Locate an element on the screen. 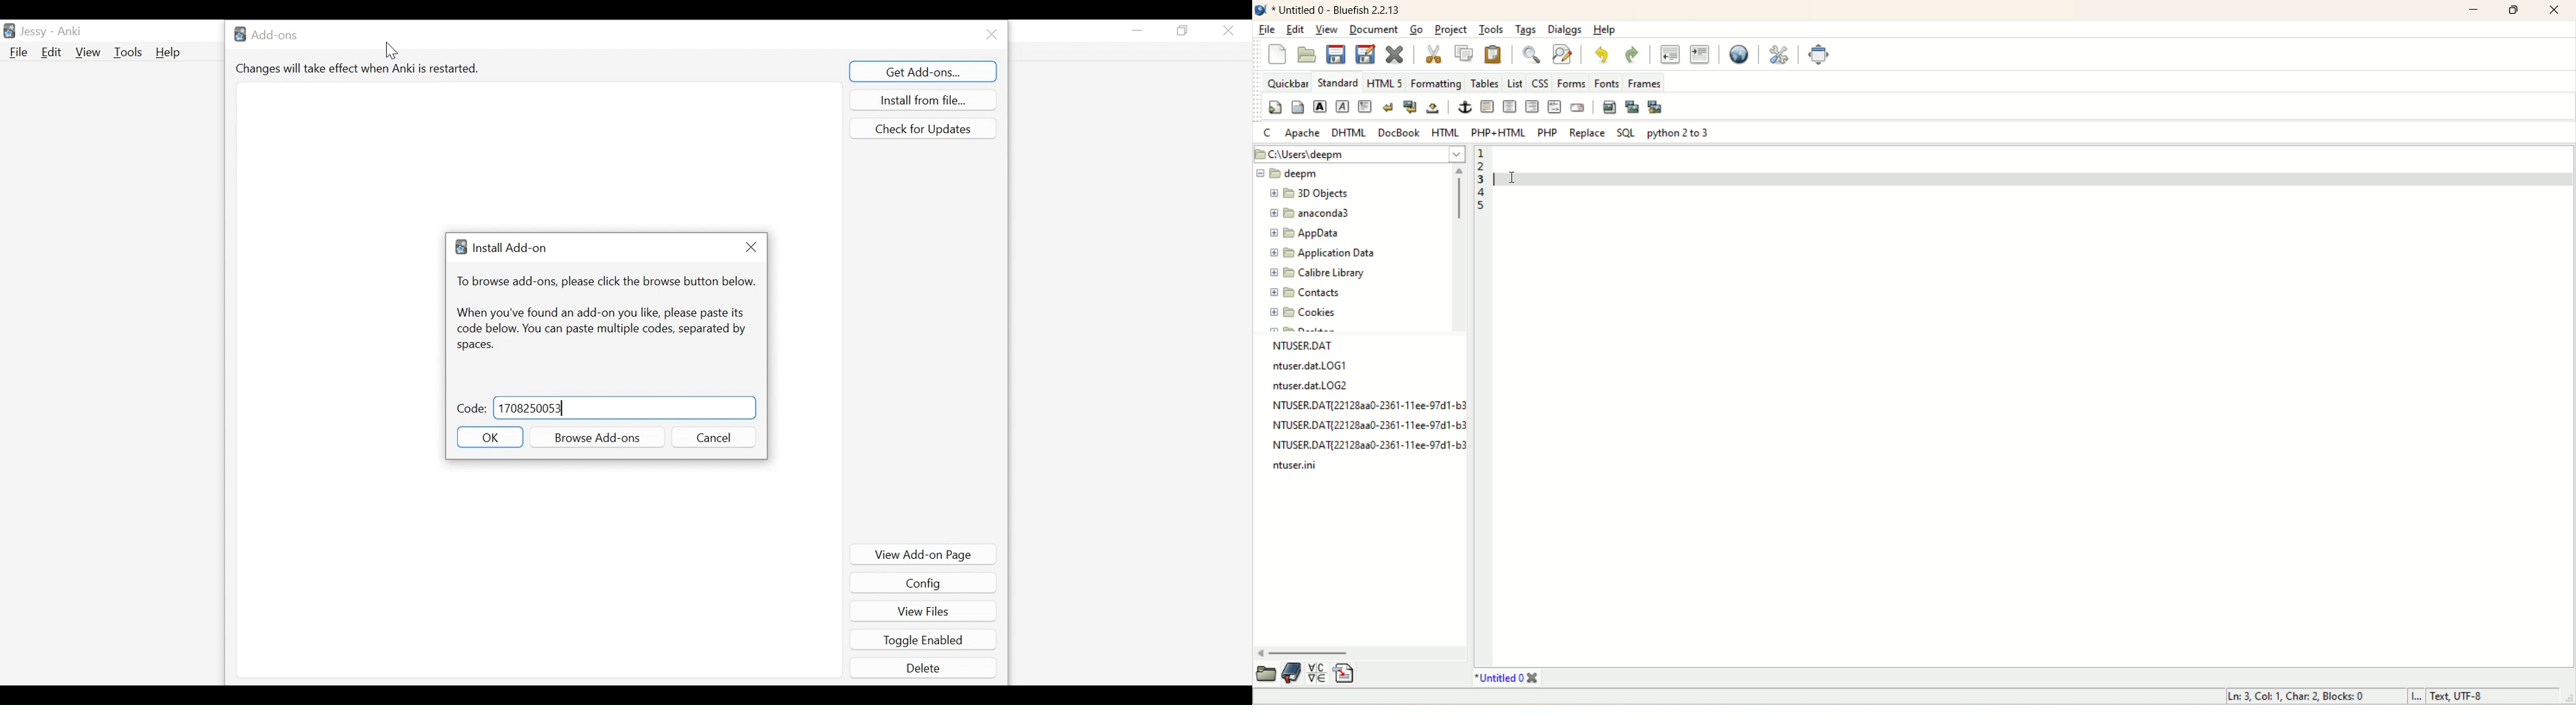  Config is located at coordinates (923, 584).